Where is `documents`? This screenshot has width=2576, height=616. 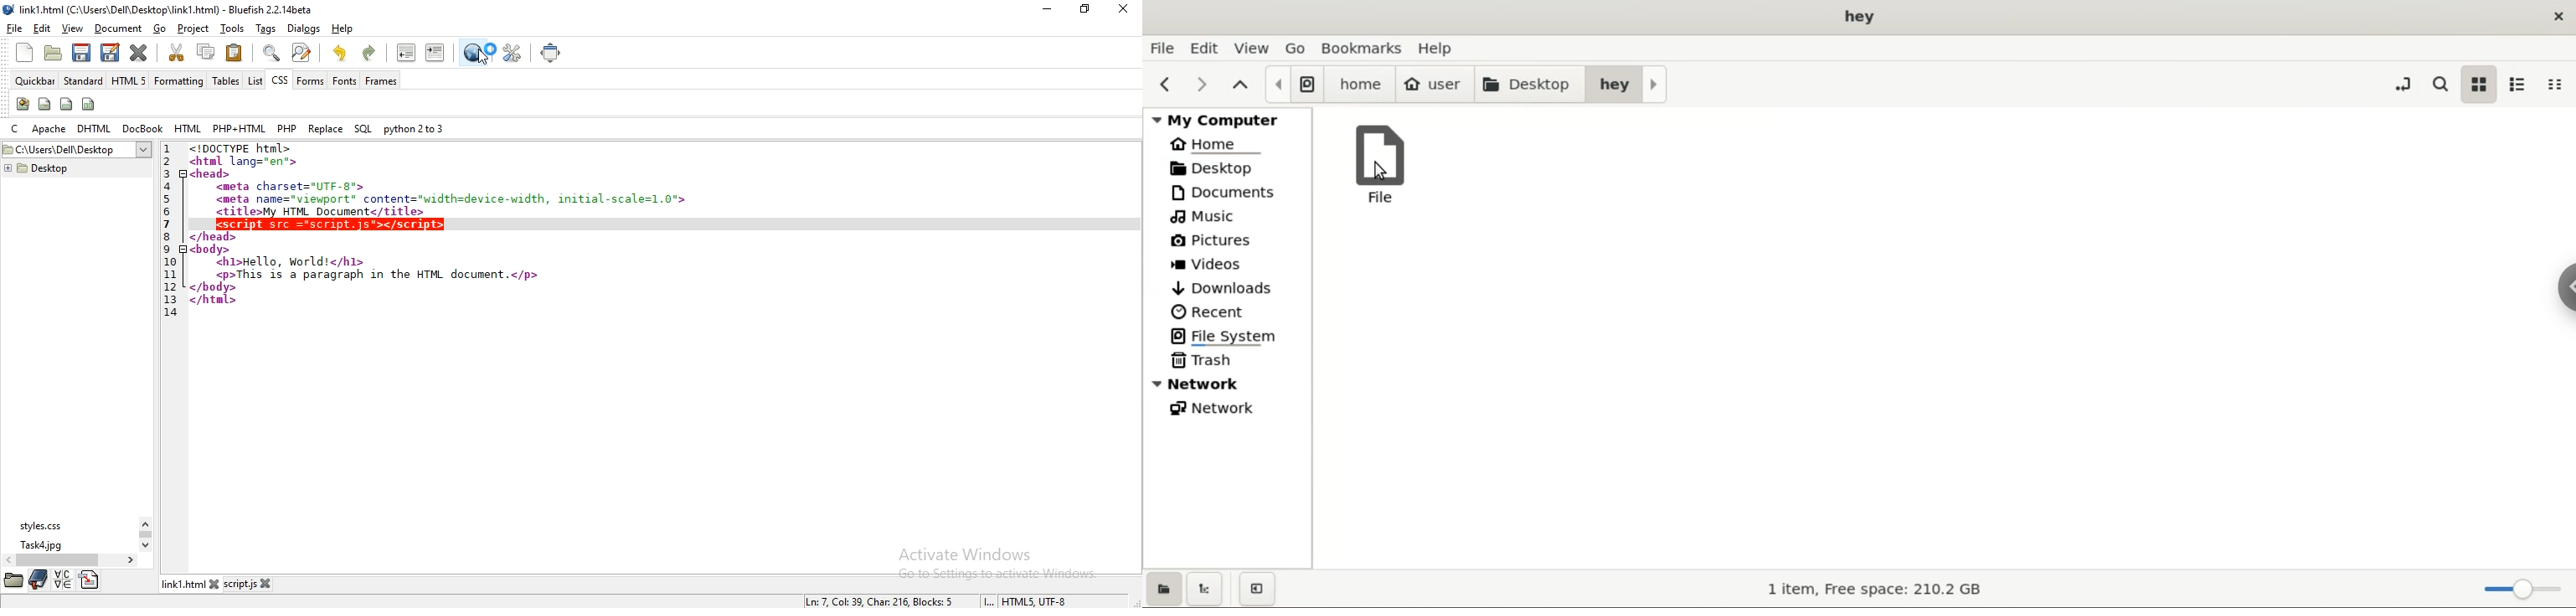 documents is located at coordinates (1227, 195).